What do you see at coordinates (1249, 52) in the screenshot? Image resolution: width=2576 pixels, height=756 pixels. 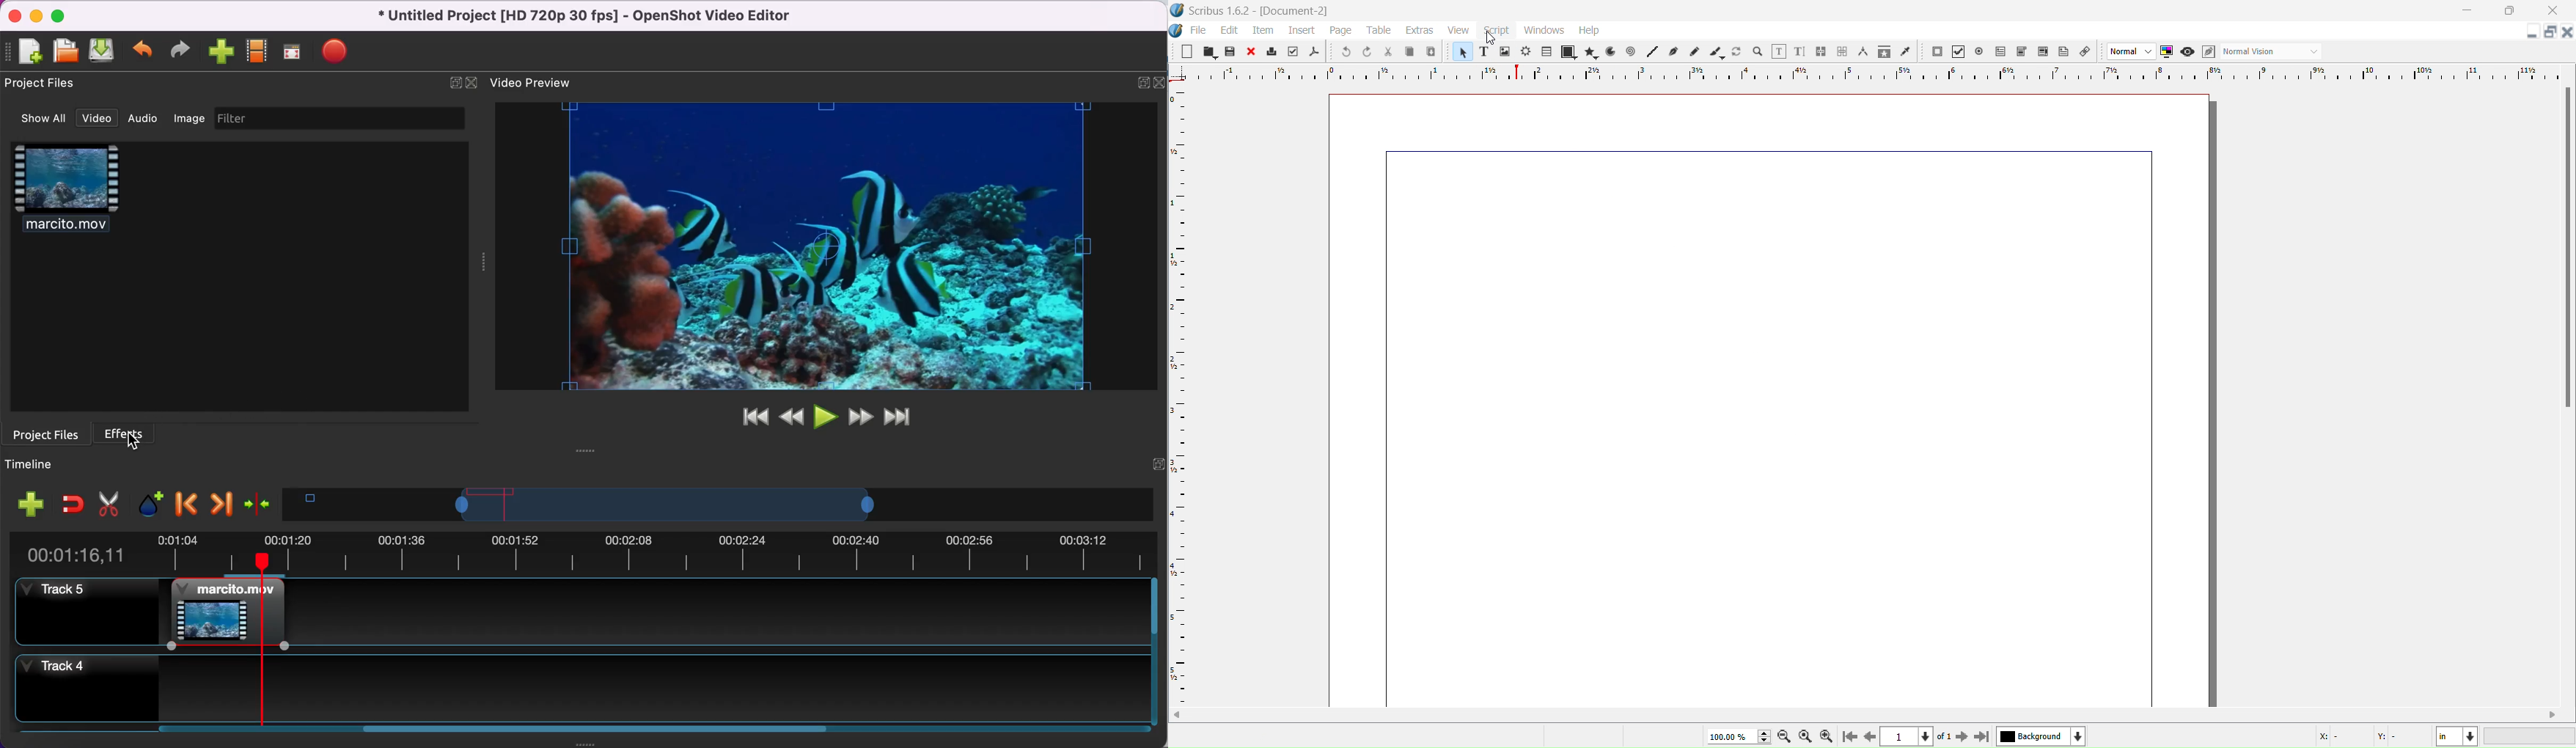 I see `Close` at bounding box center [1249, 52].